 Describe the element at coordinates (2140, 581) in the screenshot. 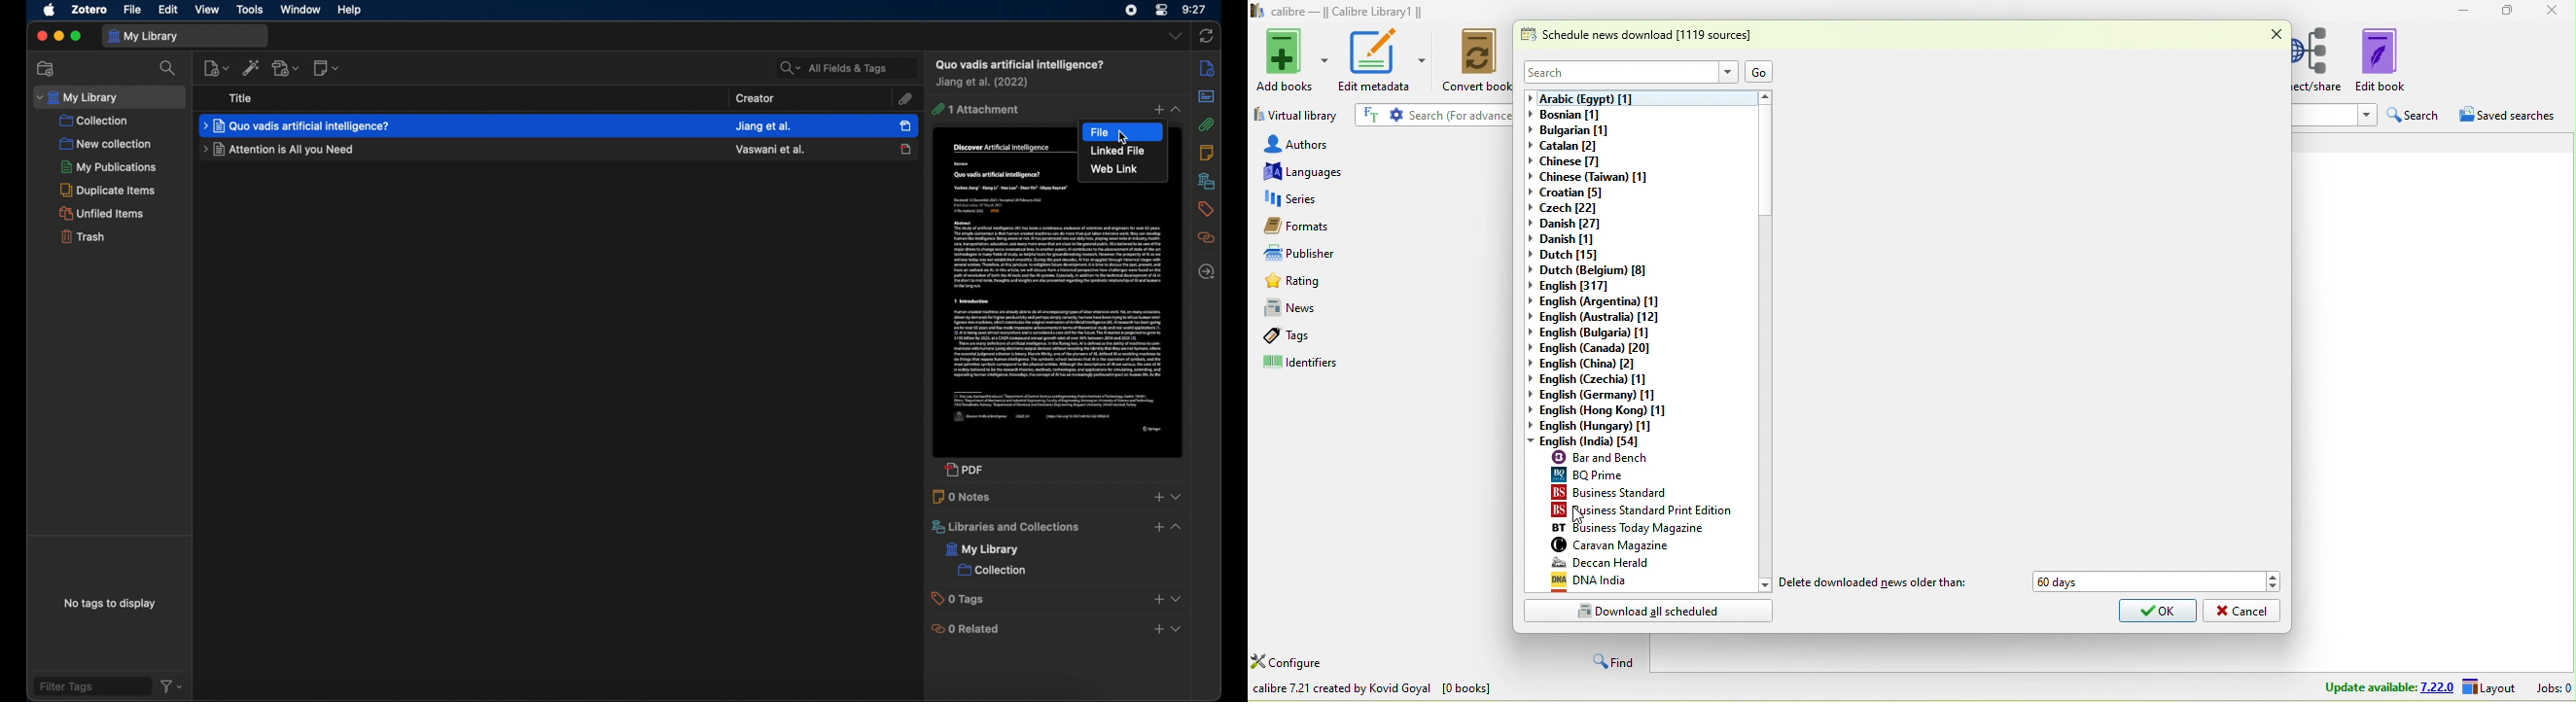

I see `60 days` at that location.